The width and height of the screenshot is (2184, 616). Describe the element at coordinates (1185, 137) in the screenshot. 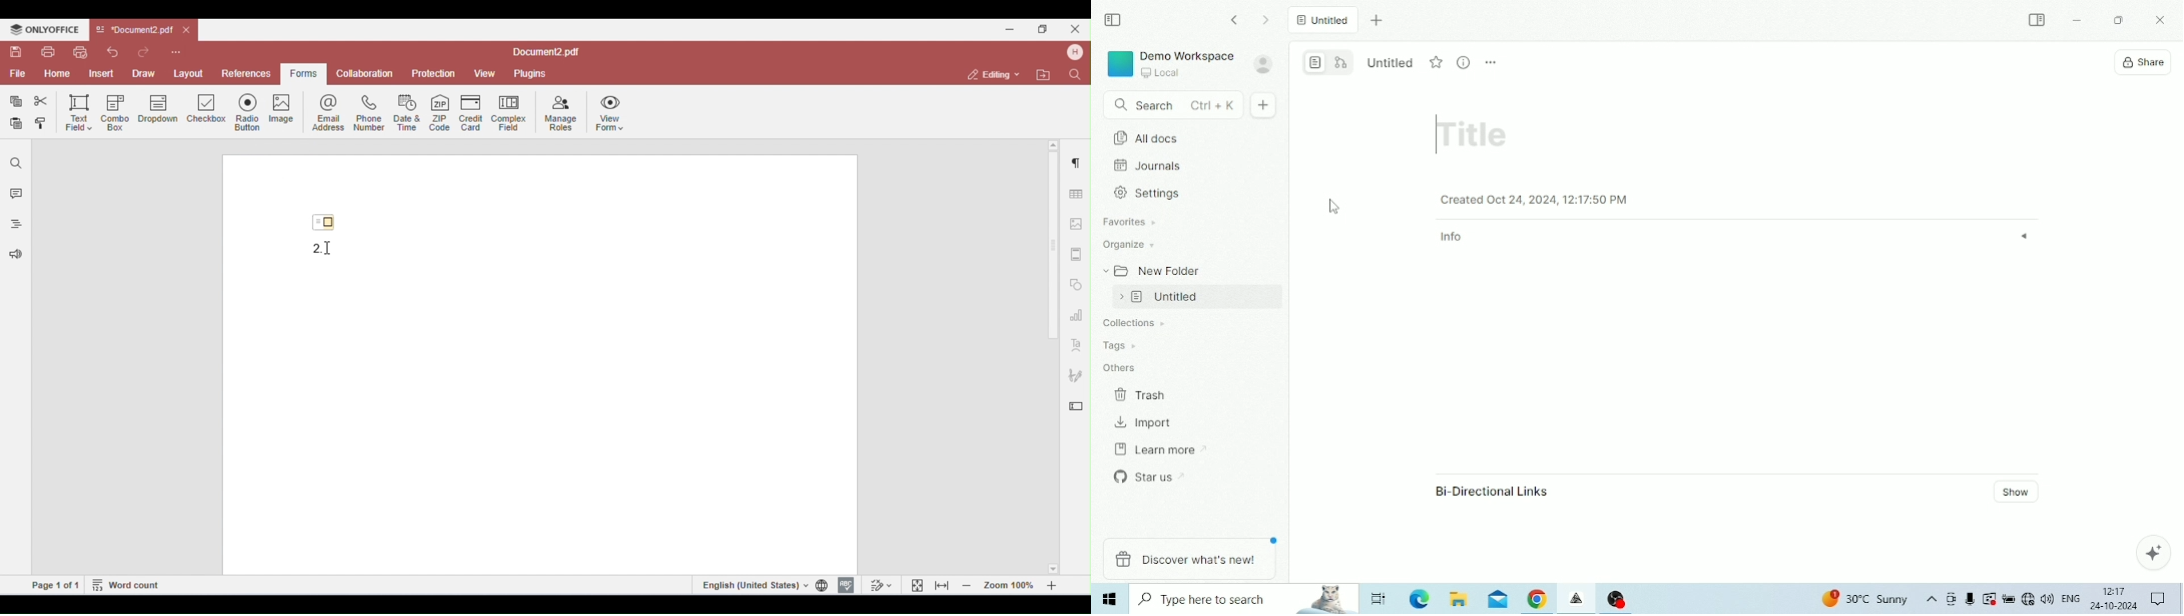

I see `All docs` at that location.